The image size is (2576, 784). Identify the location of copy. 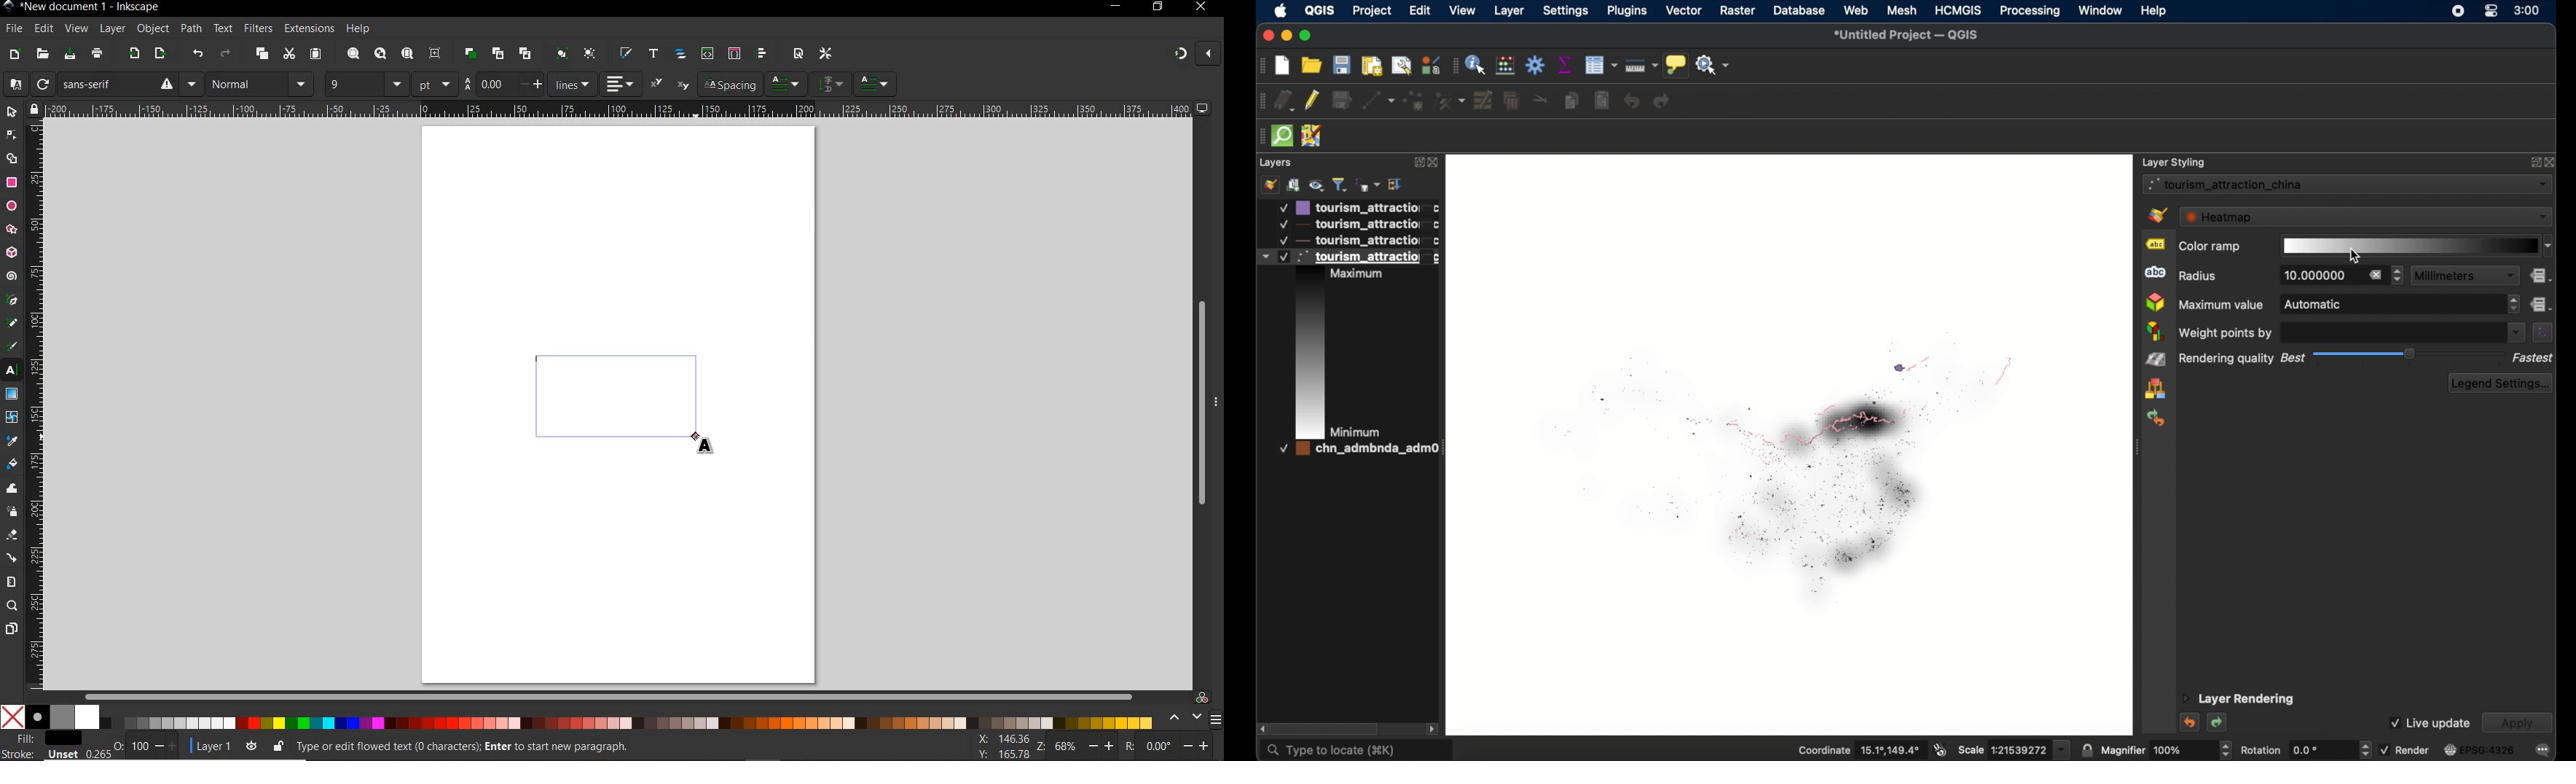
(262, 55).